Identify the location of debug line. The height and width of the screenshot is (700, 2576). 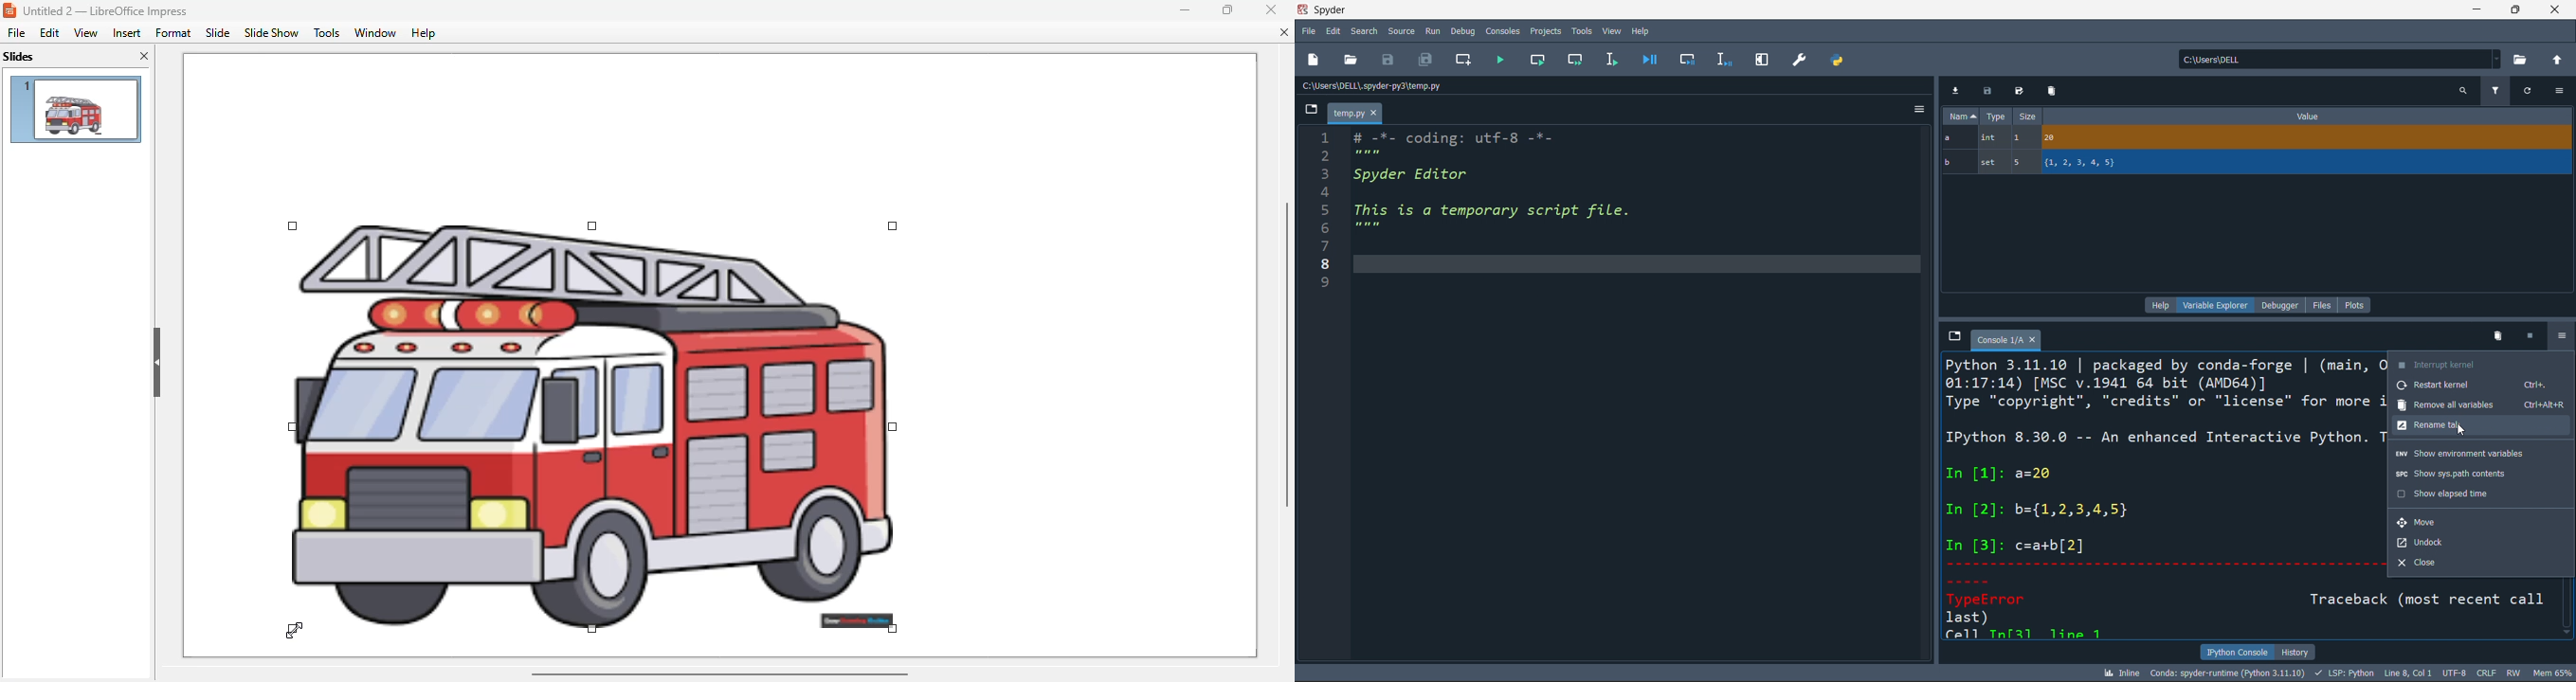
(1722, 59).